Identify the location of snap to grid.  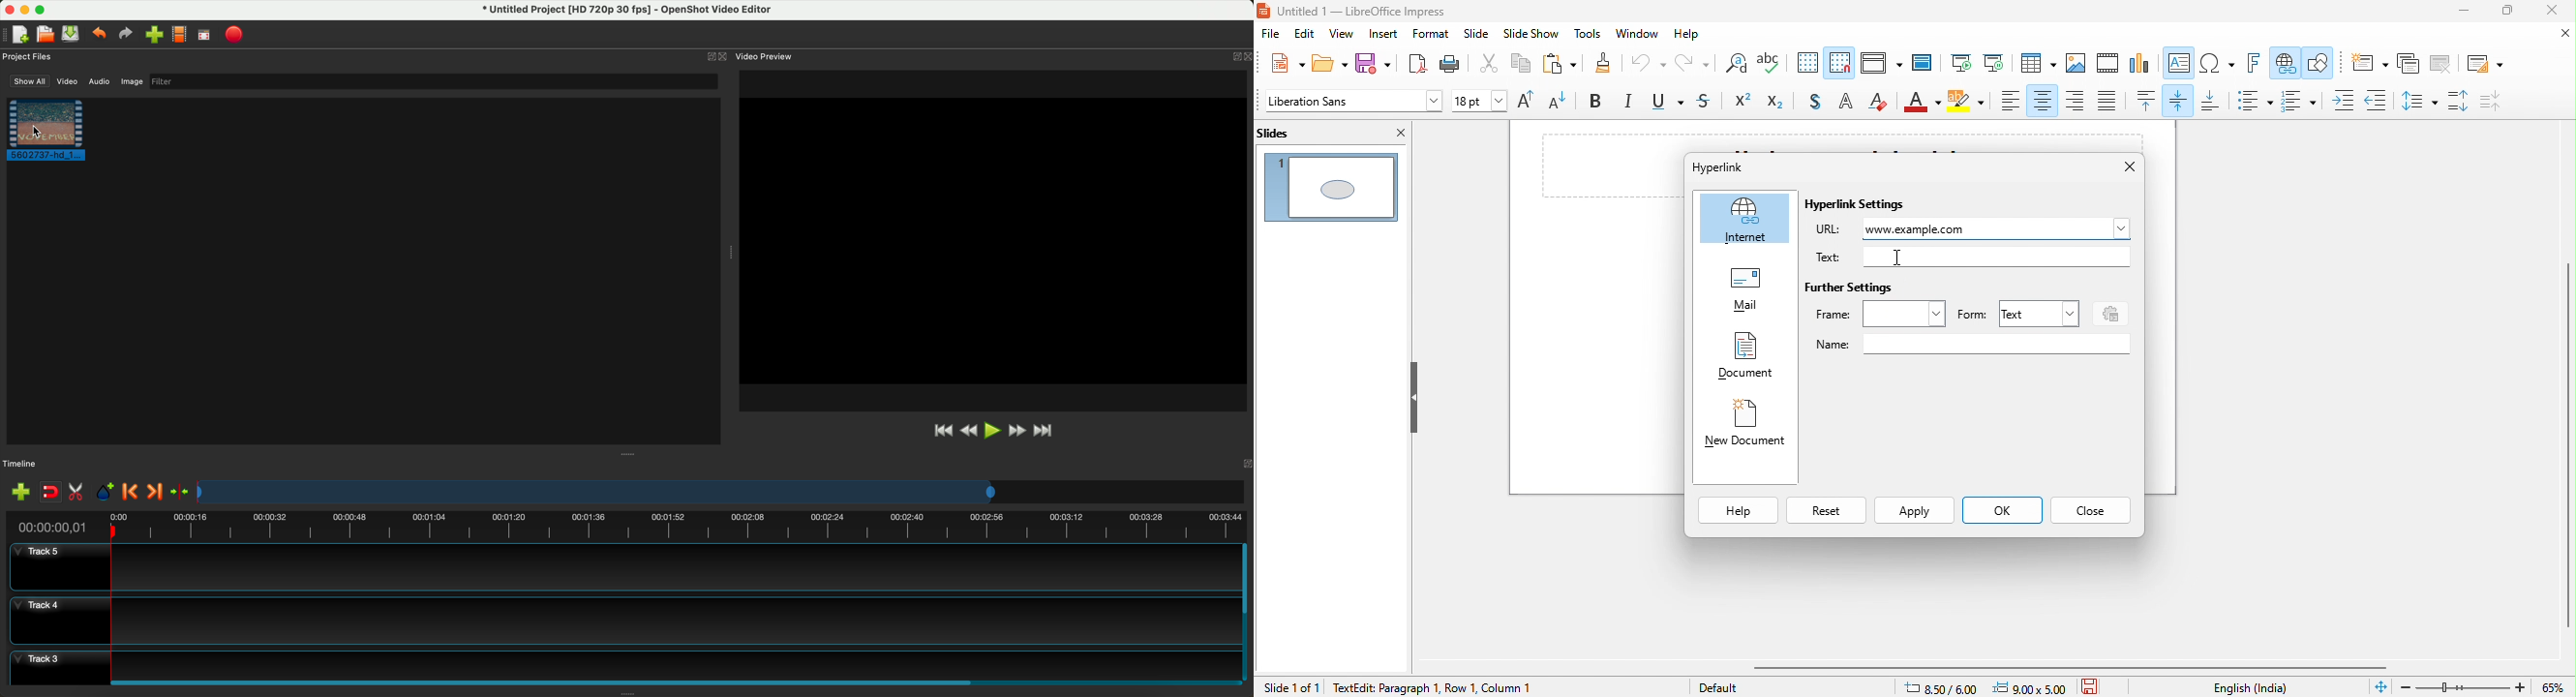
(1841, 62).